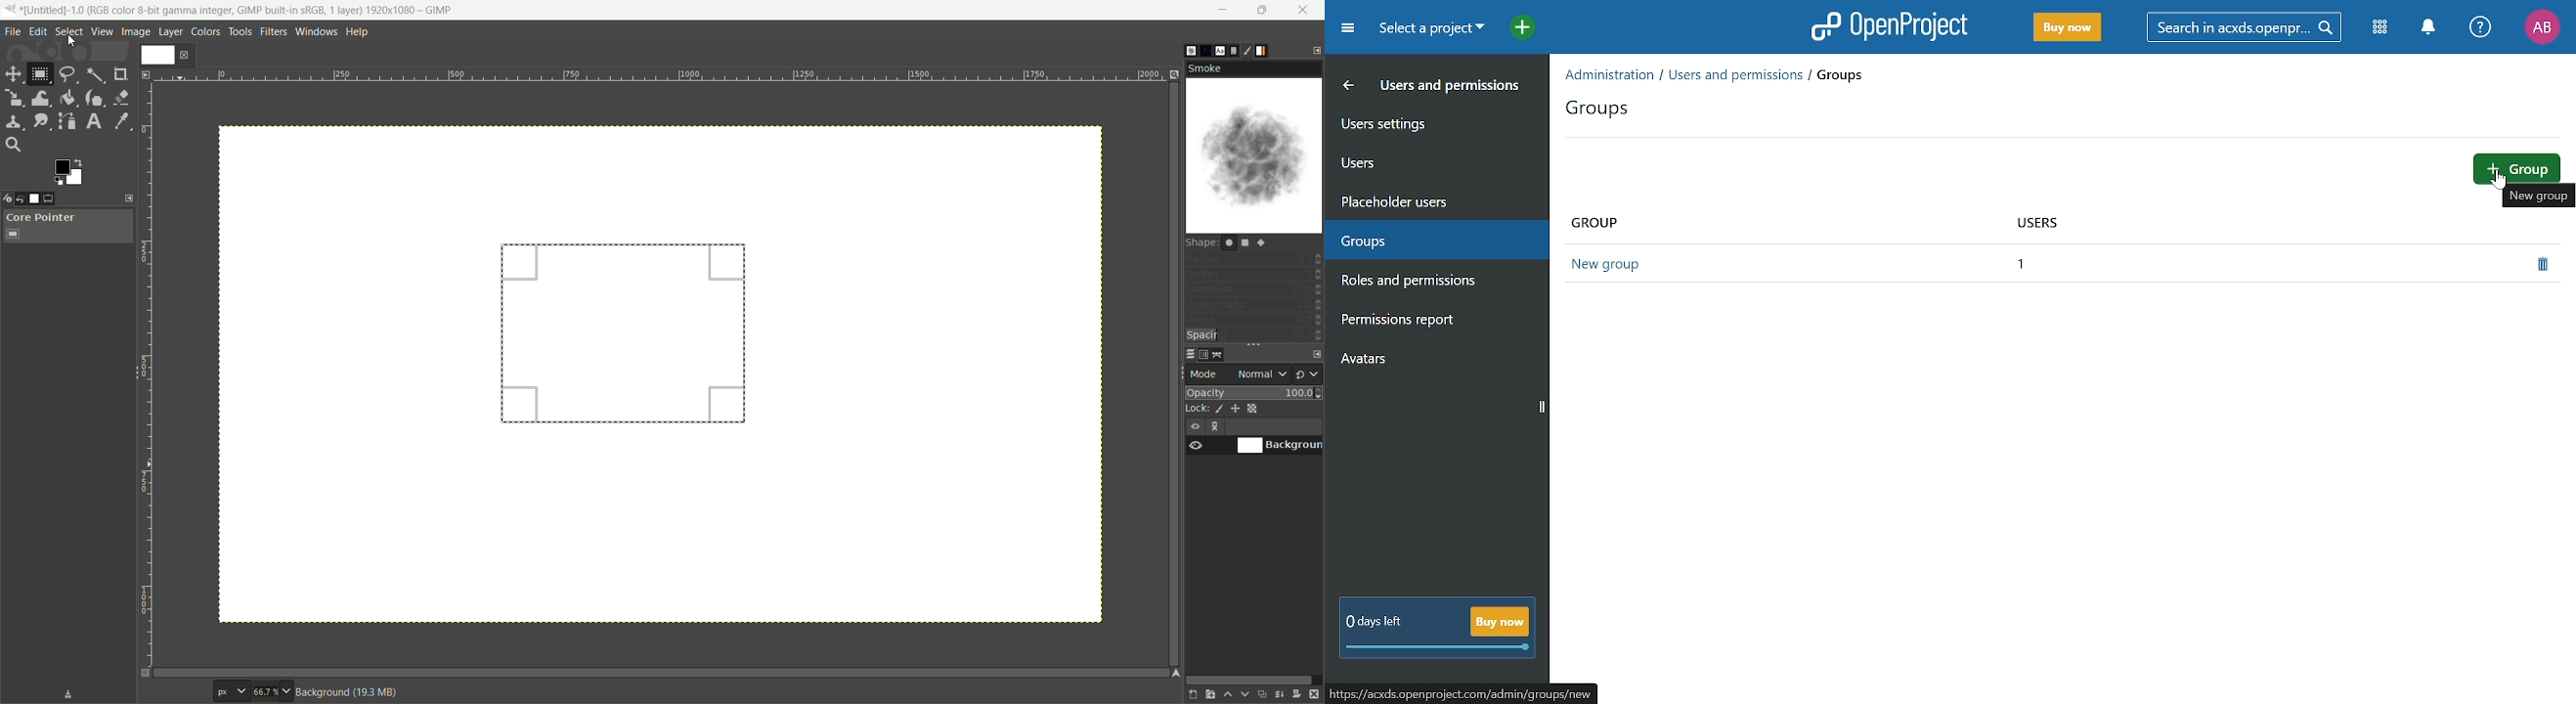 The height and width of the screenshot is (728, 2576). What do you see at coordinates (1190, 355) in the screenshot?
I see `layer` at bounding box center [1190, 355].